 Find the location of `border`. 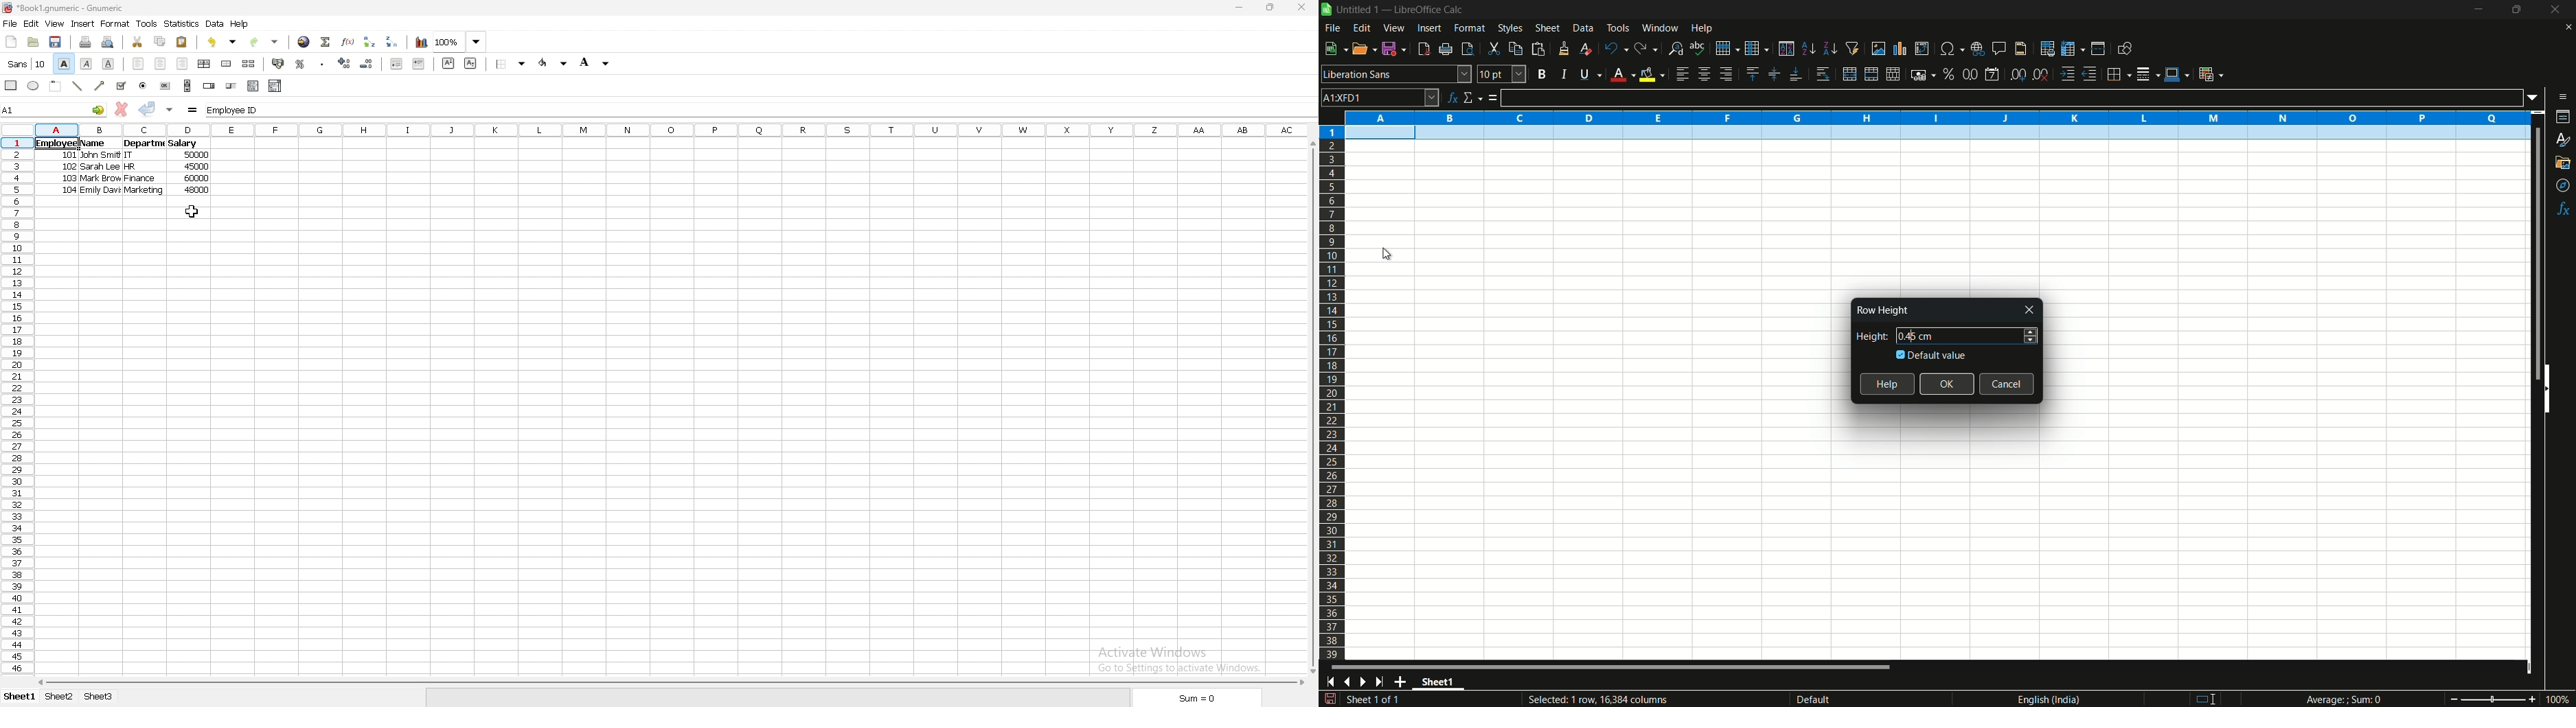

border is located at coordinates (511, 64).